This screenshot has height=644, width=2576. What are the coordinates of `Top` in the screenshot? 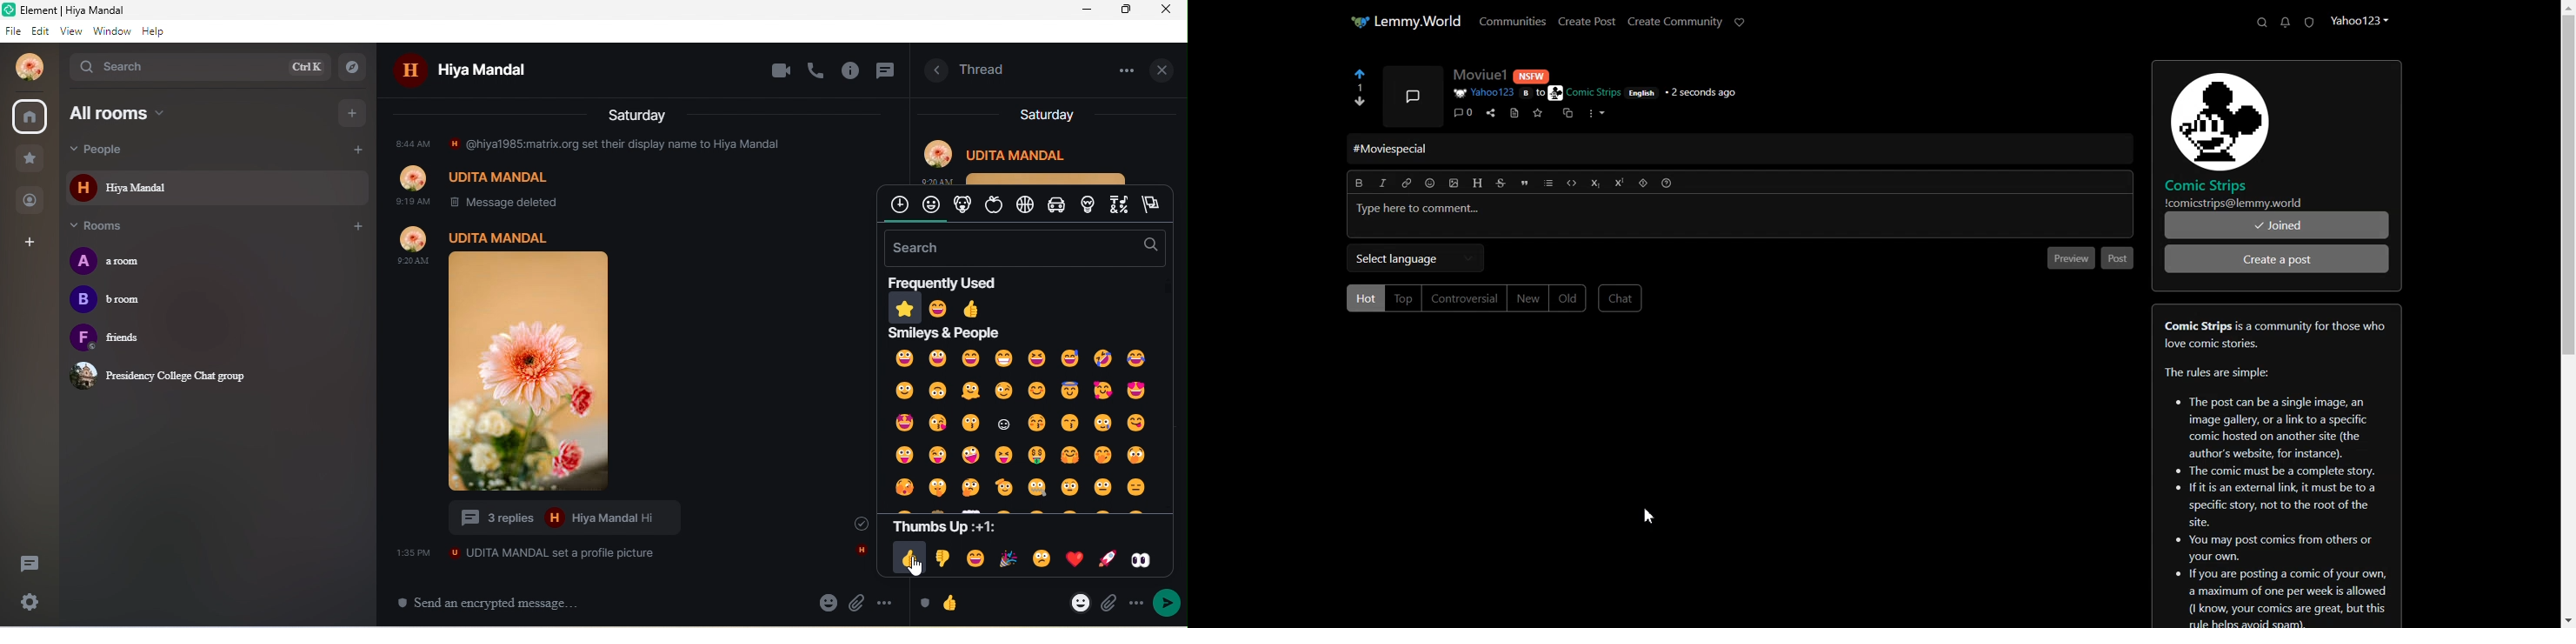 It's located at (1403, 299).